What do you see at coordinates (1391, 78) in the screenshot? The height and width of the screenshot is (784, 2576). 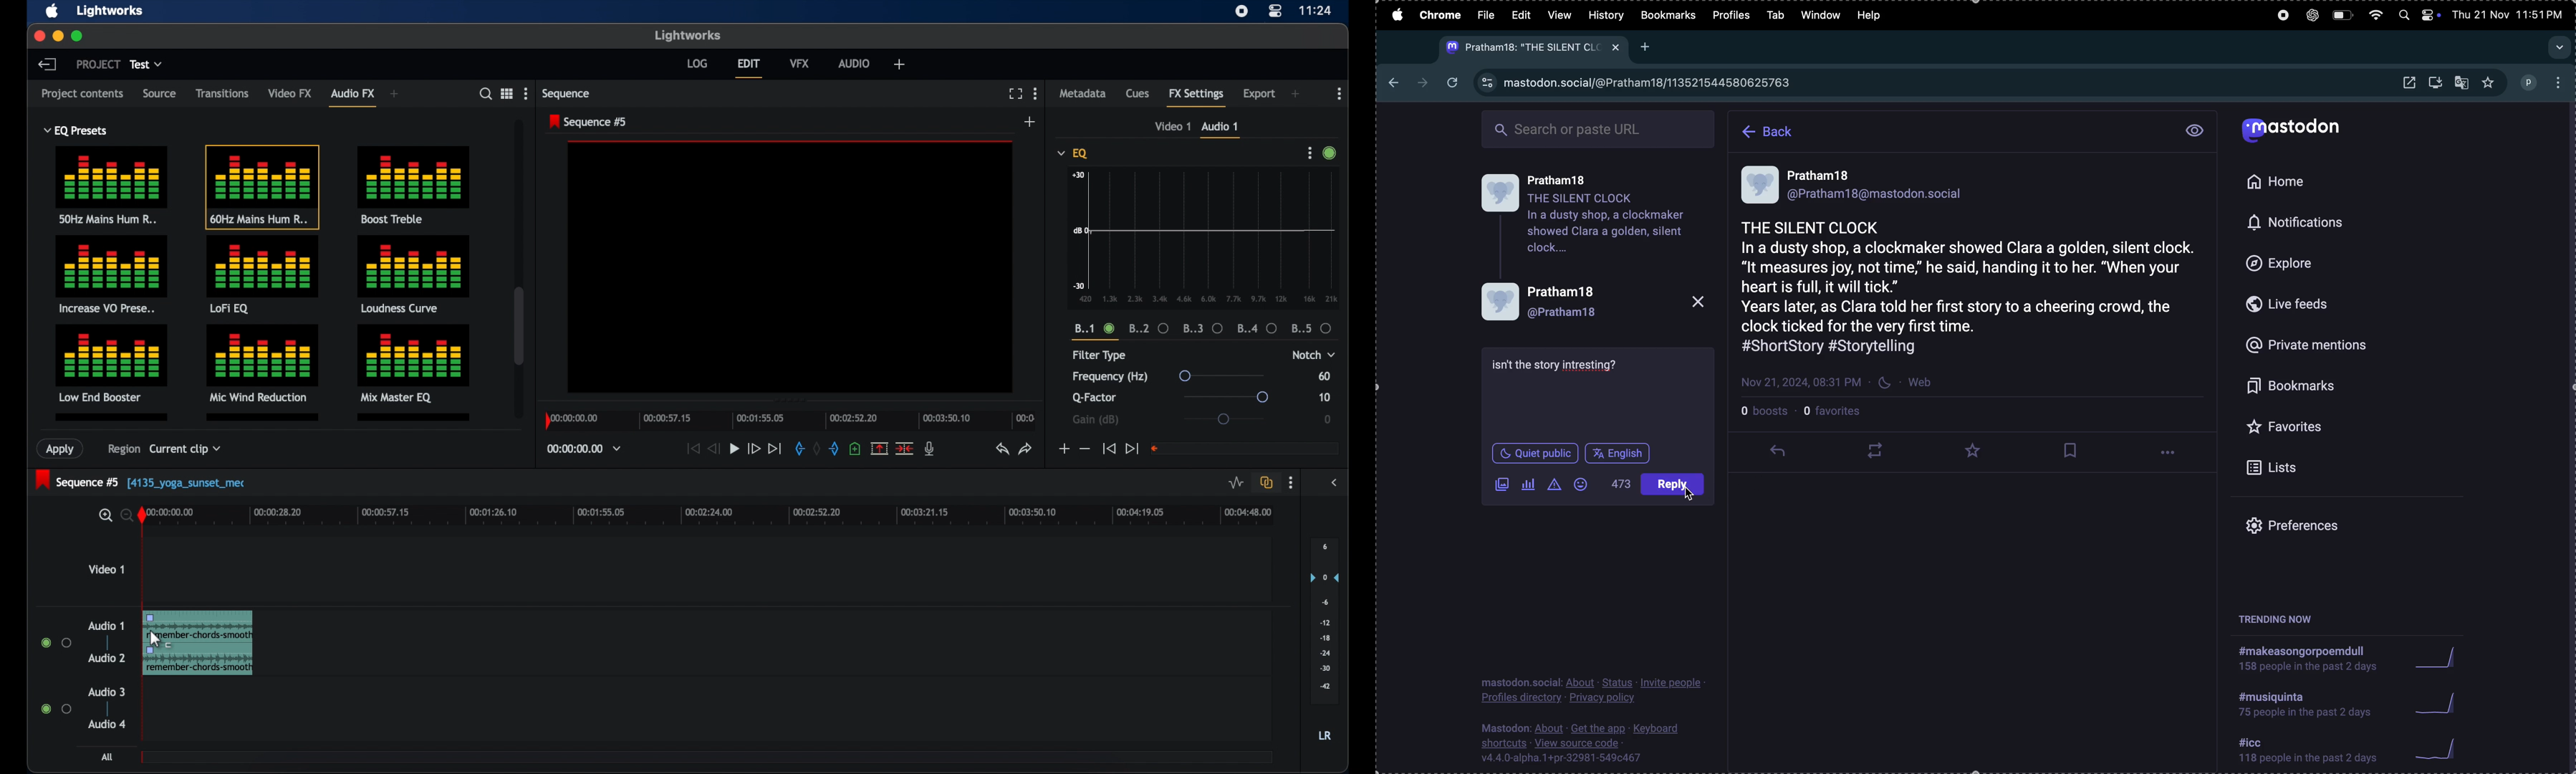 I see `backward` at bounding box center [1391, 78].